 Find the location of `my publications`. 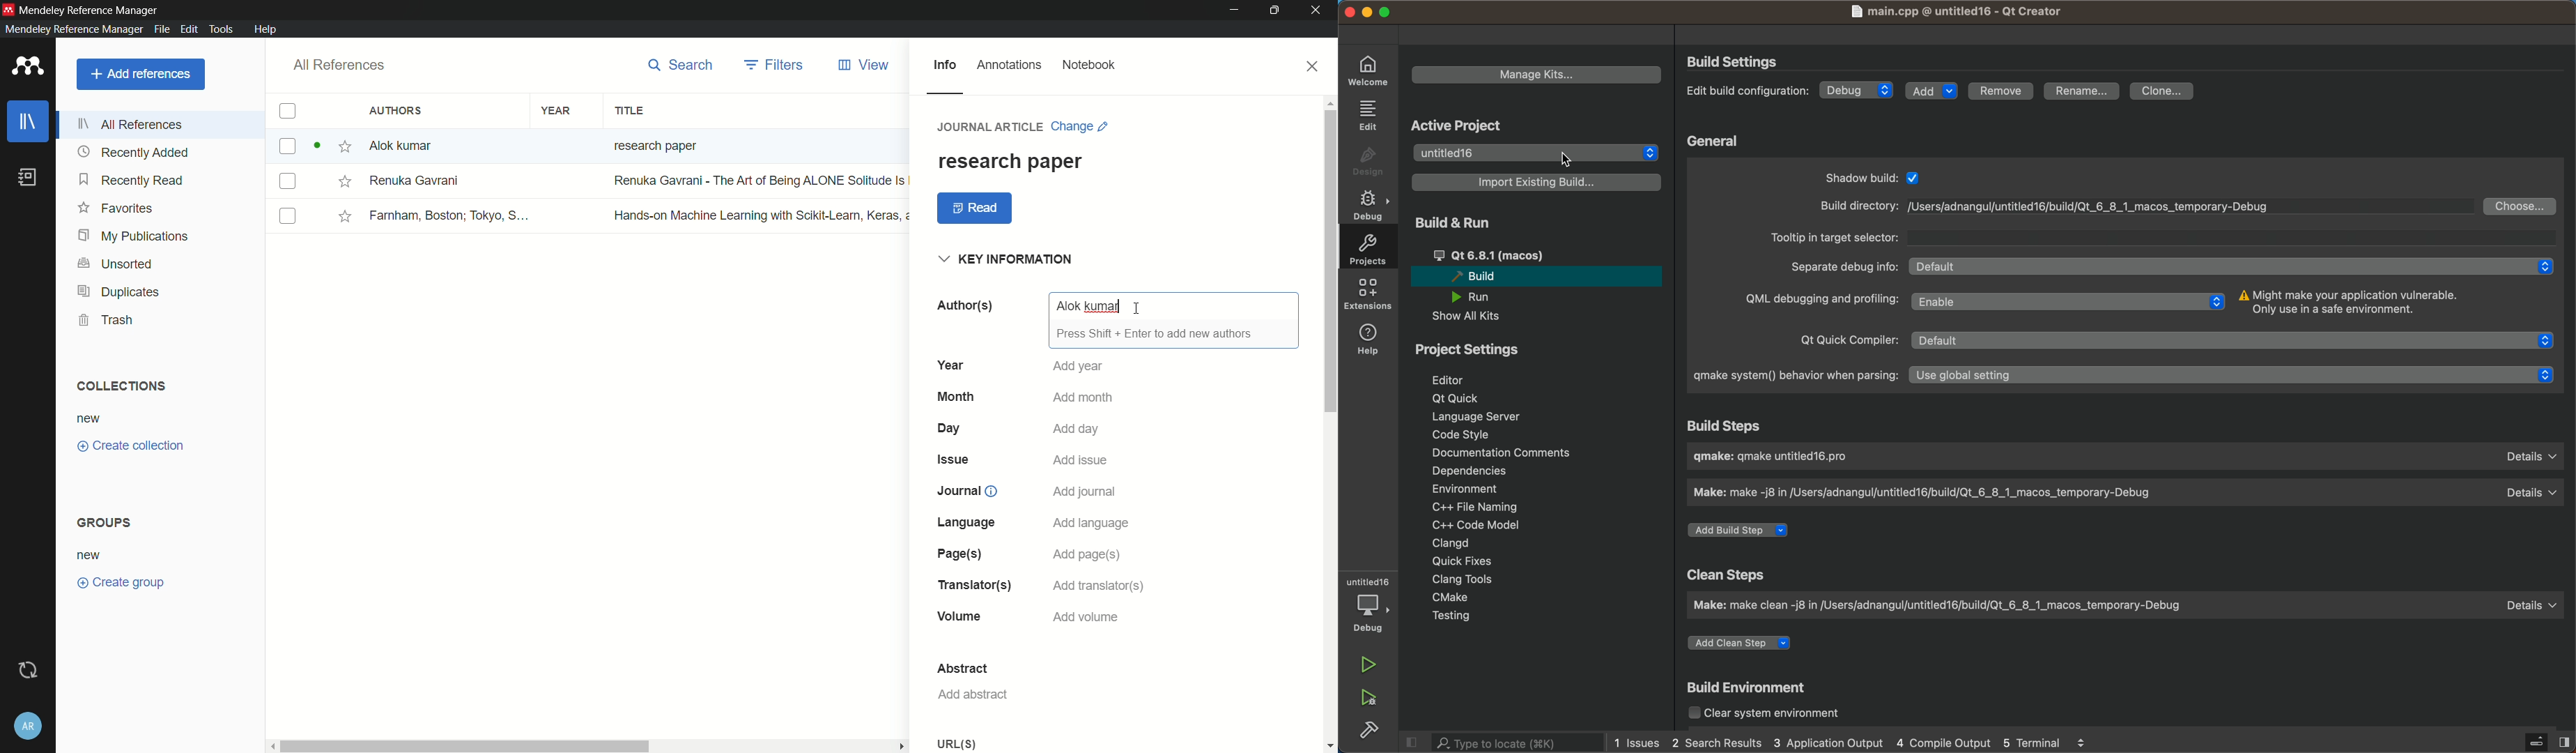

my publications is located at coordinates (134, 237).